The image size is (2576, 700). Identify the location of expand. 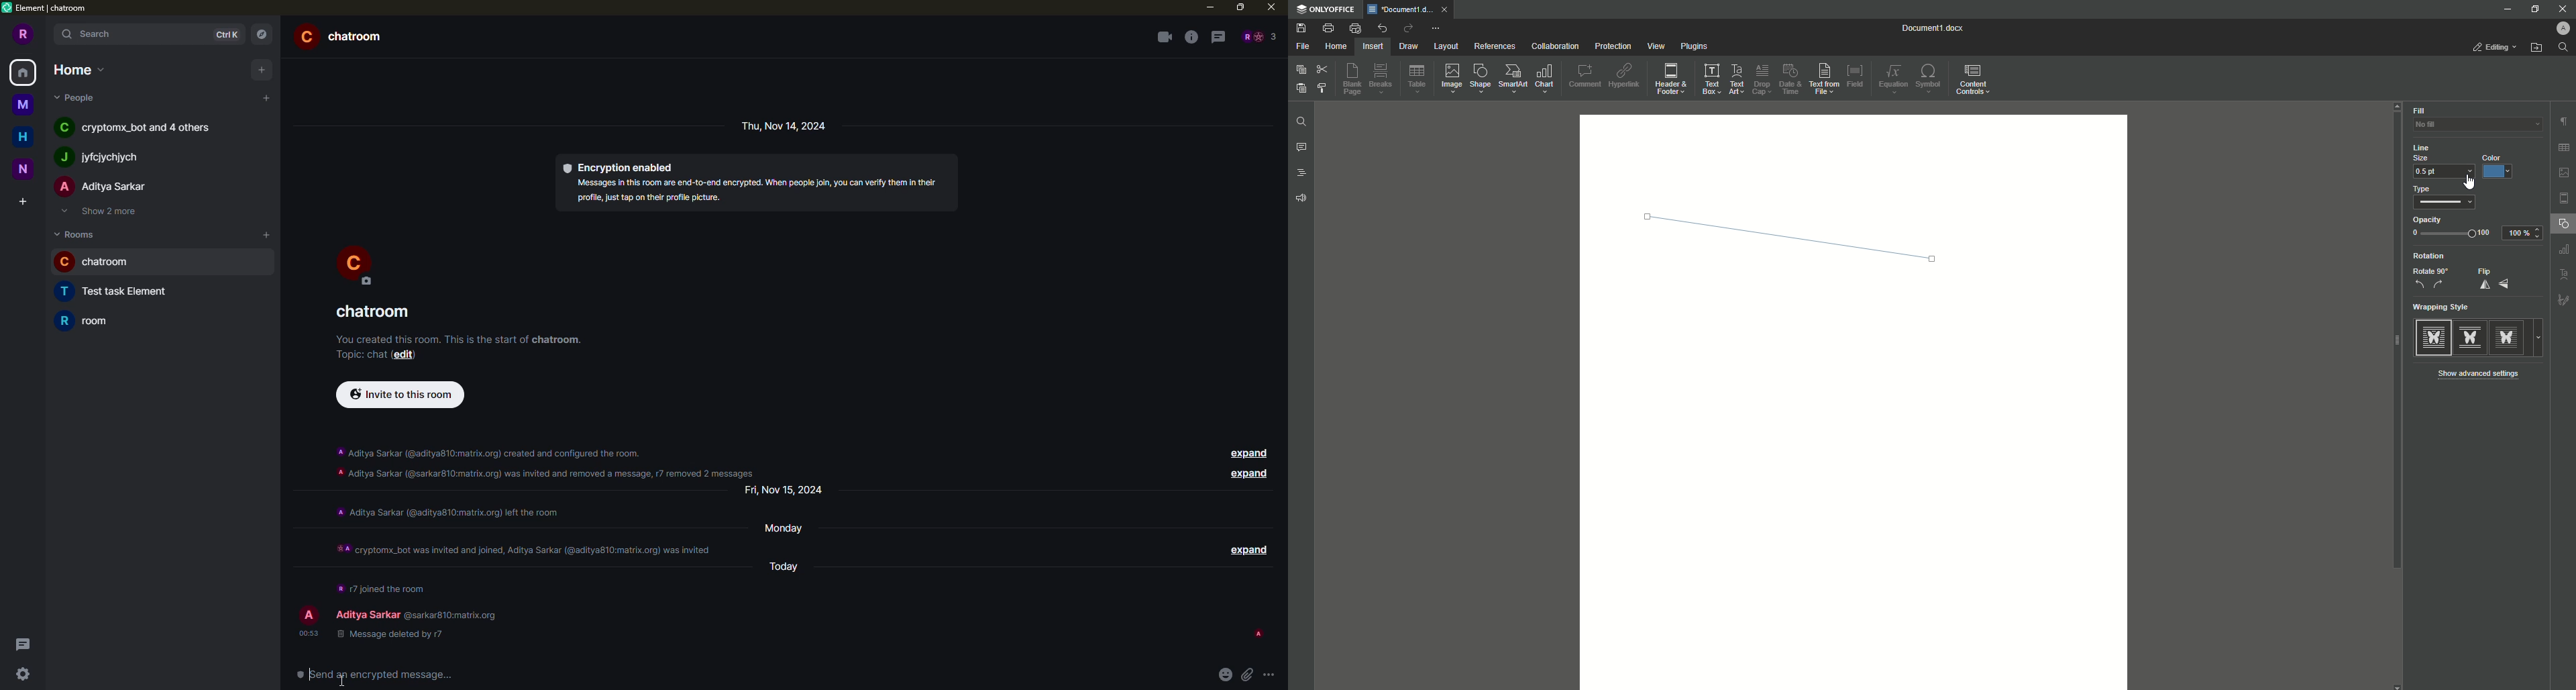
(1246, 548).